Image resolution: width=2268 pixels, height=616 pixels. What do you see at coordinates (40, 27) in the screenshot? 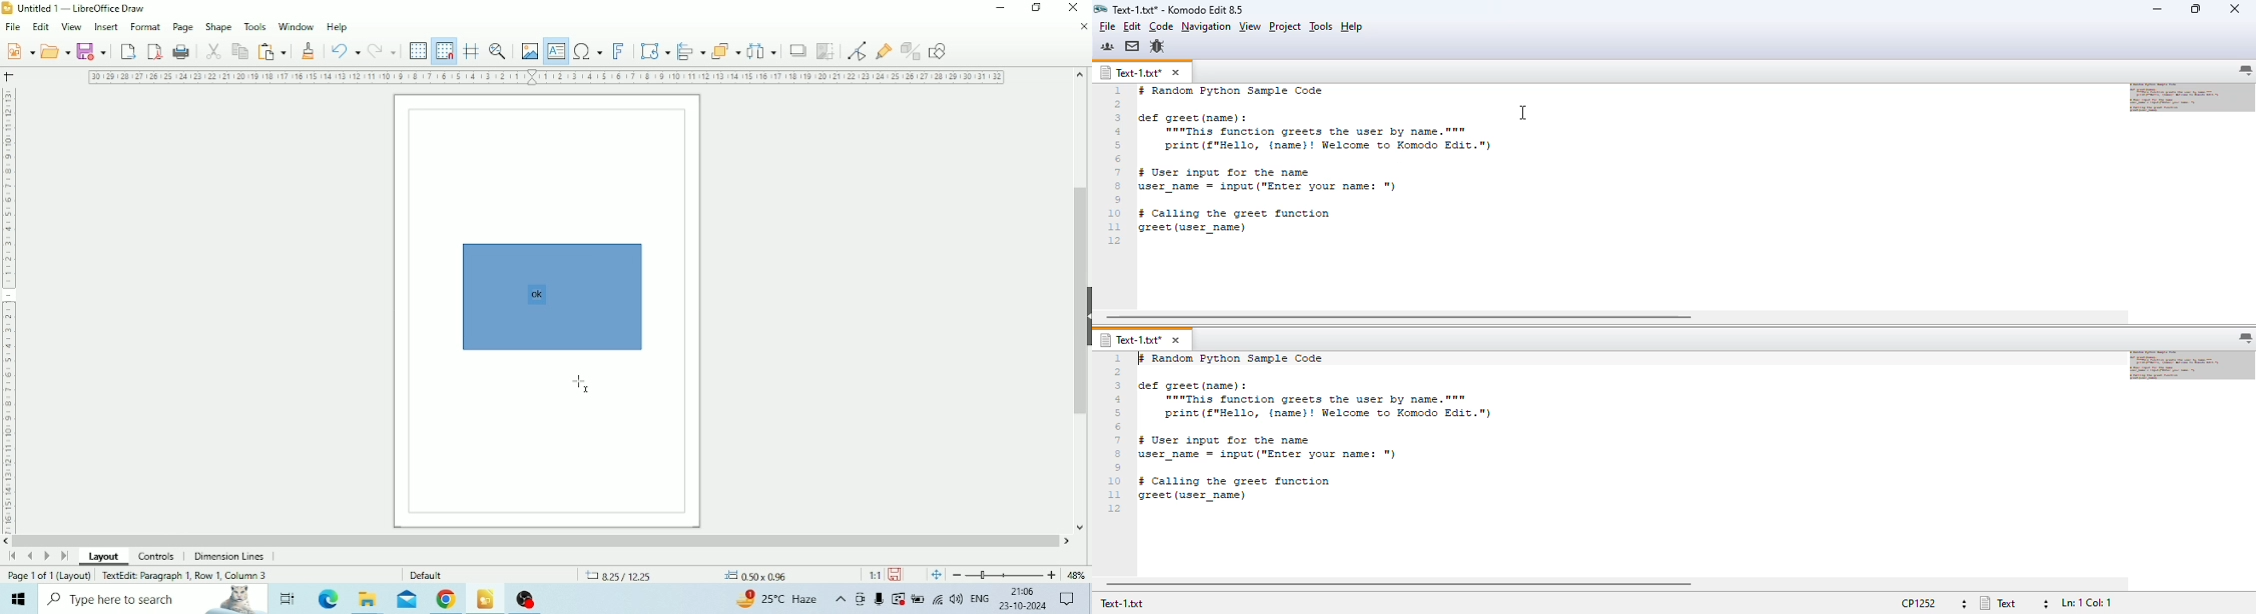
I see `Edit` at bounding box center [40, 27].